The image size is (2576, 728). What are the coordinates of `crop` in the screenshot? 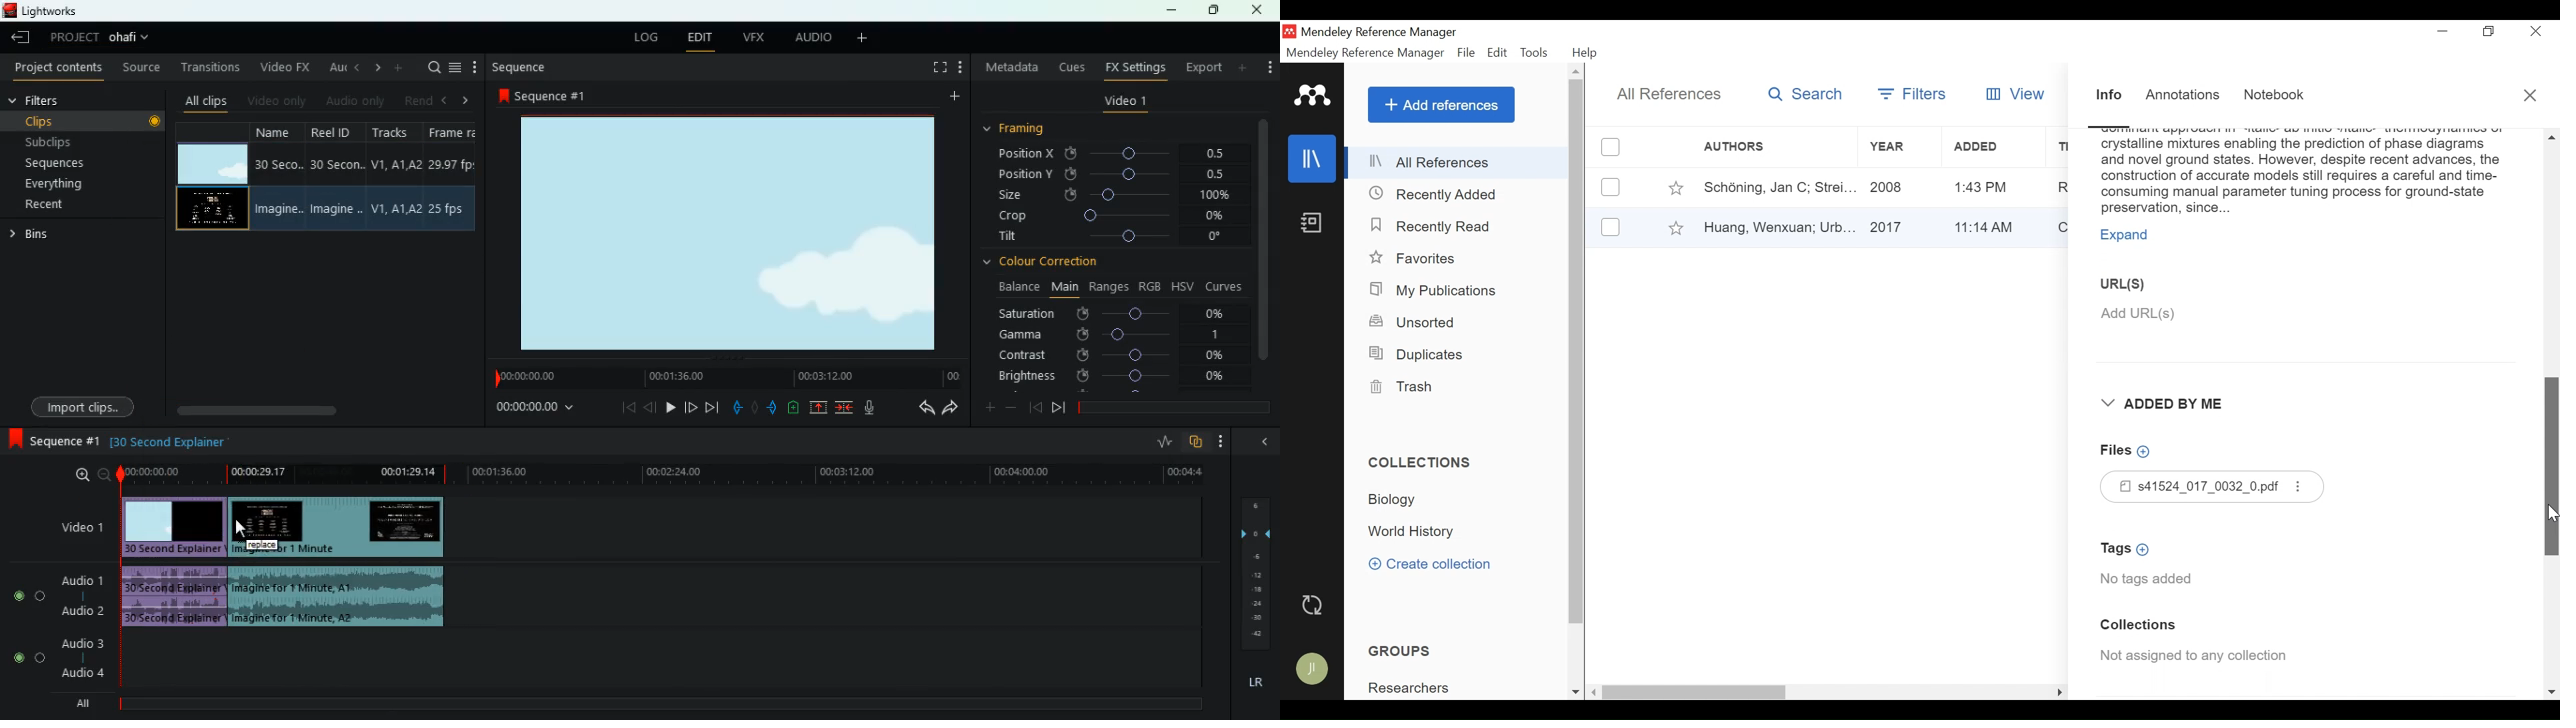 It's located at (1114, 217).